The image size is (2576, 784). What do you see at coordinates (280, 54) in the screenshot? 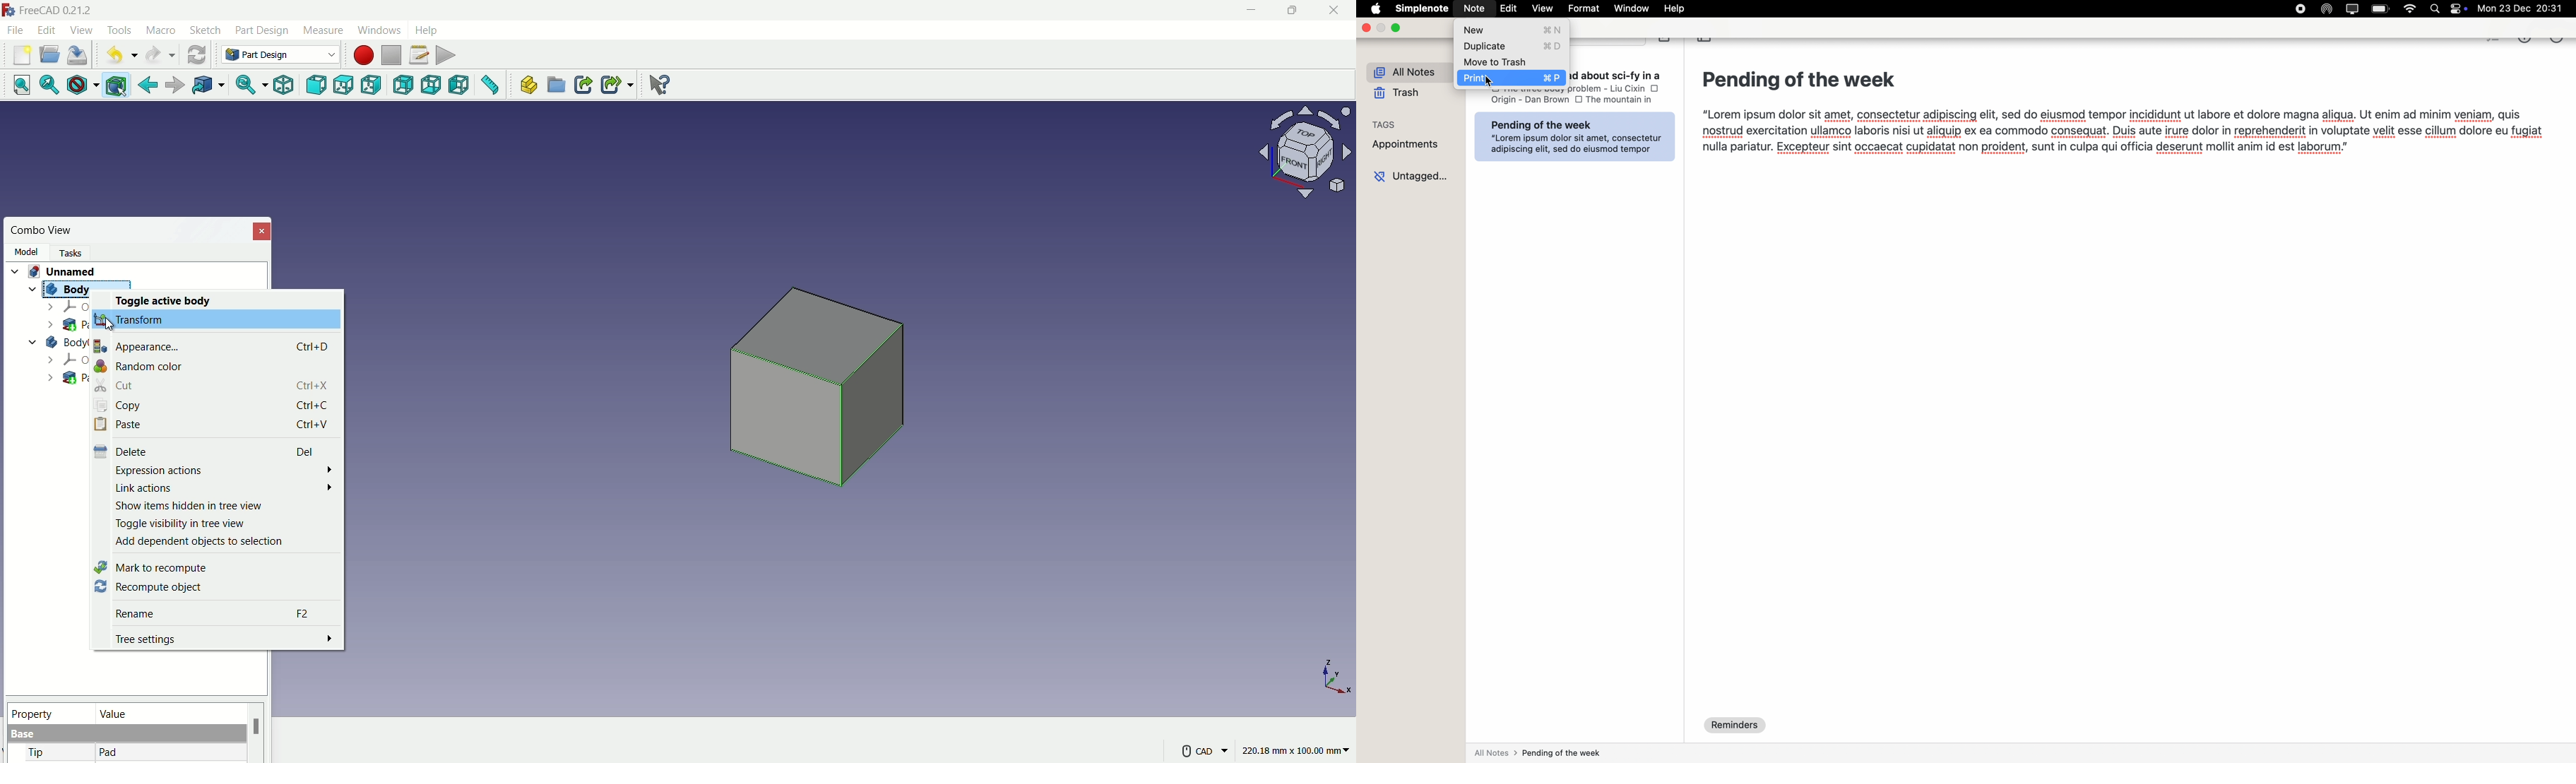
I see `Part Design` at bounding box center [280, 54].